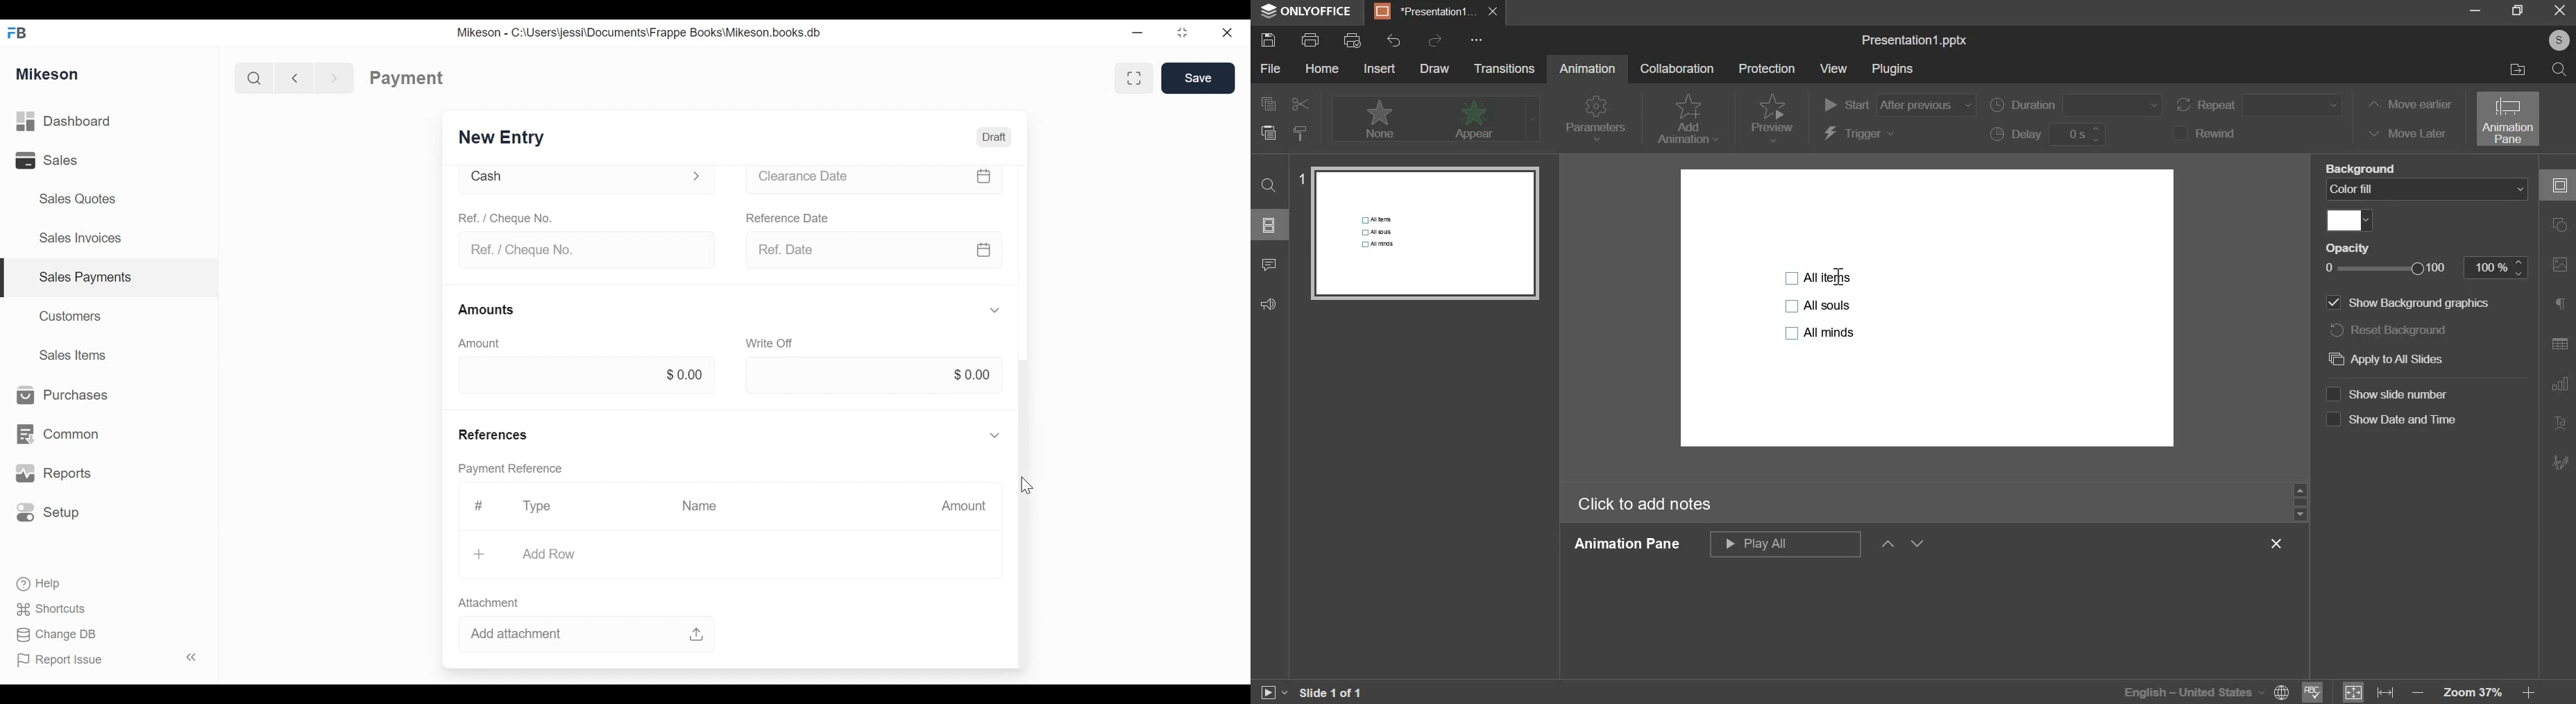 This screenshot has width=2576, height=728. Describe the element at coordinates (62, 395) in the screenshot. I see `Purchases` at that location.